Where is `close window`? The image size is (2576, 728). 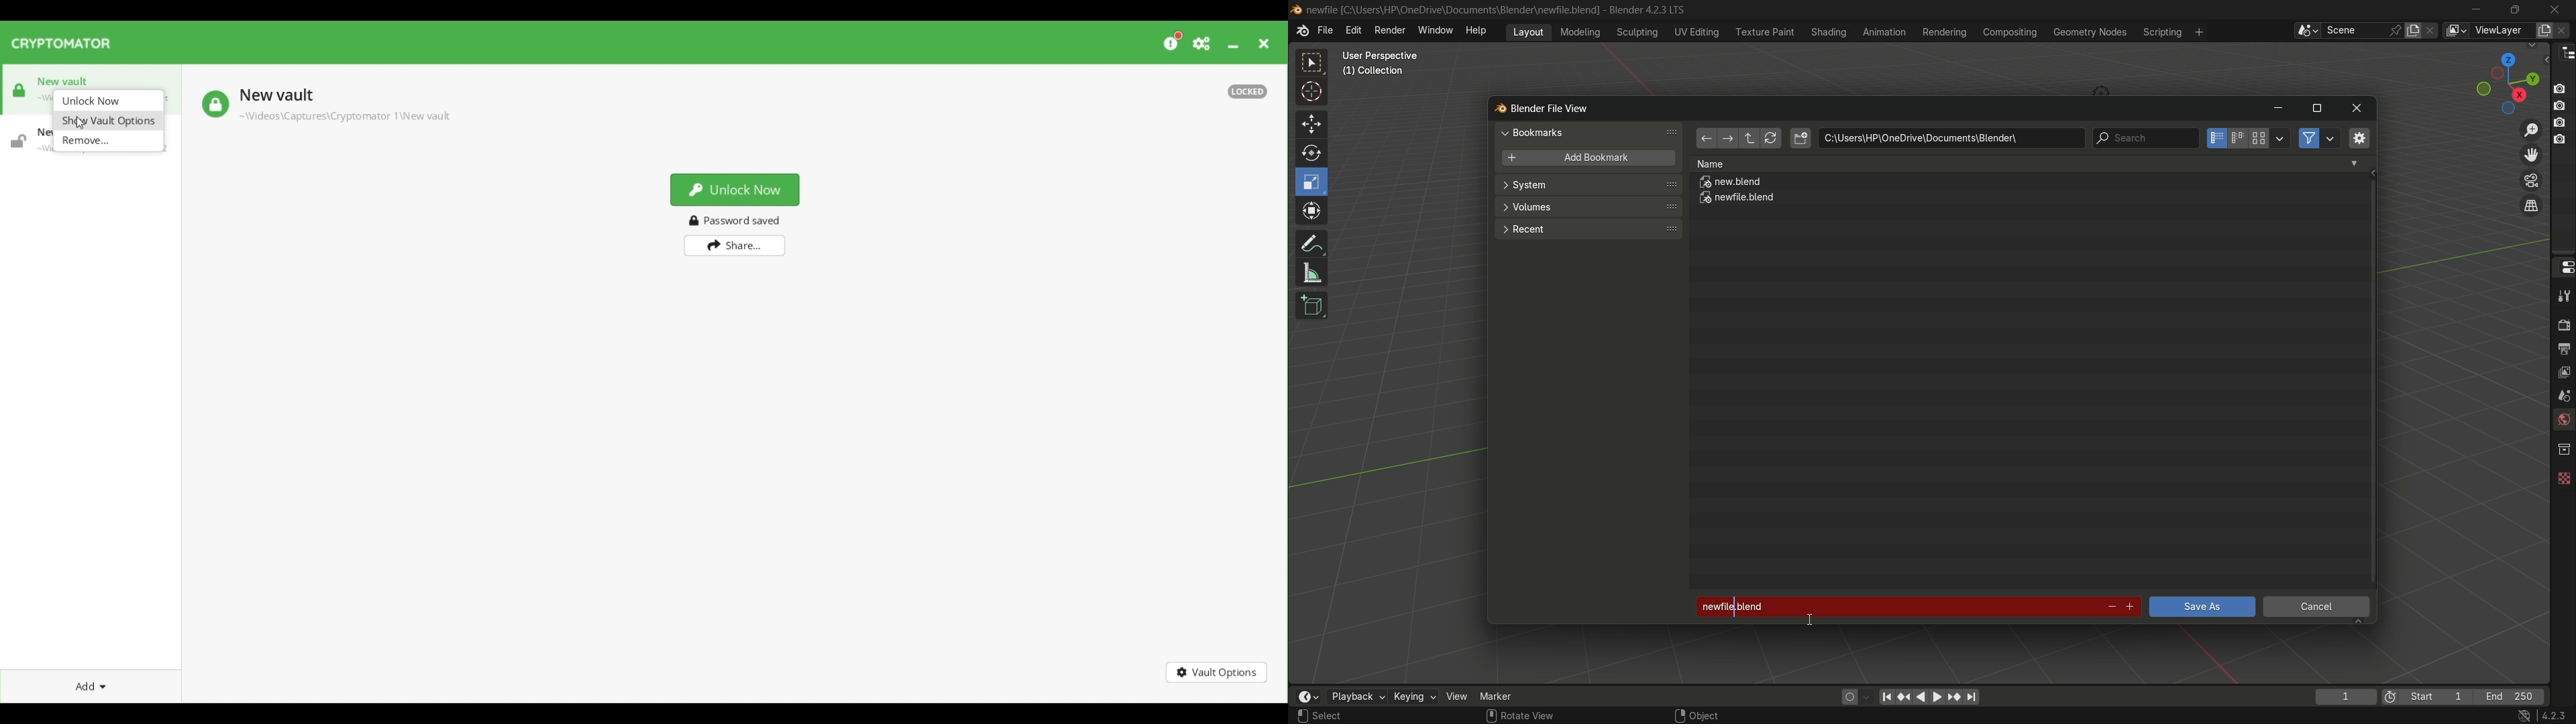
close window is located at coordinates (2357, 109).